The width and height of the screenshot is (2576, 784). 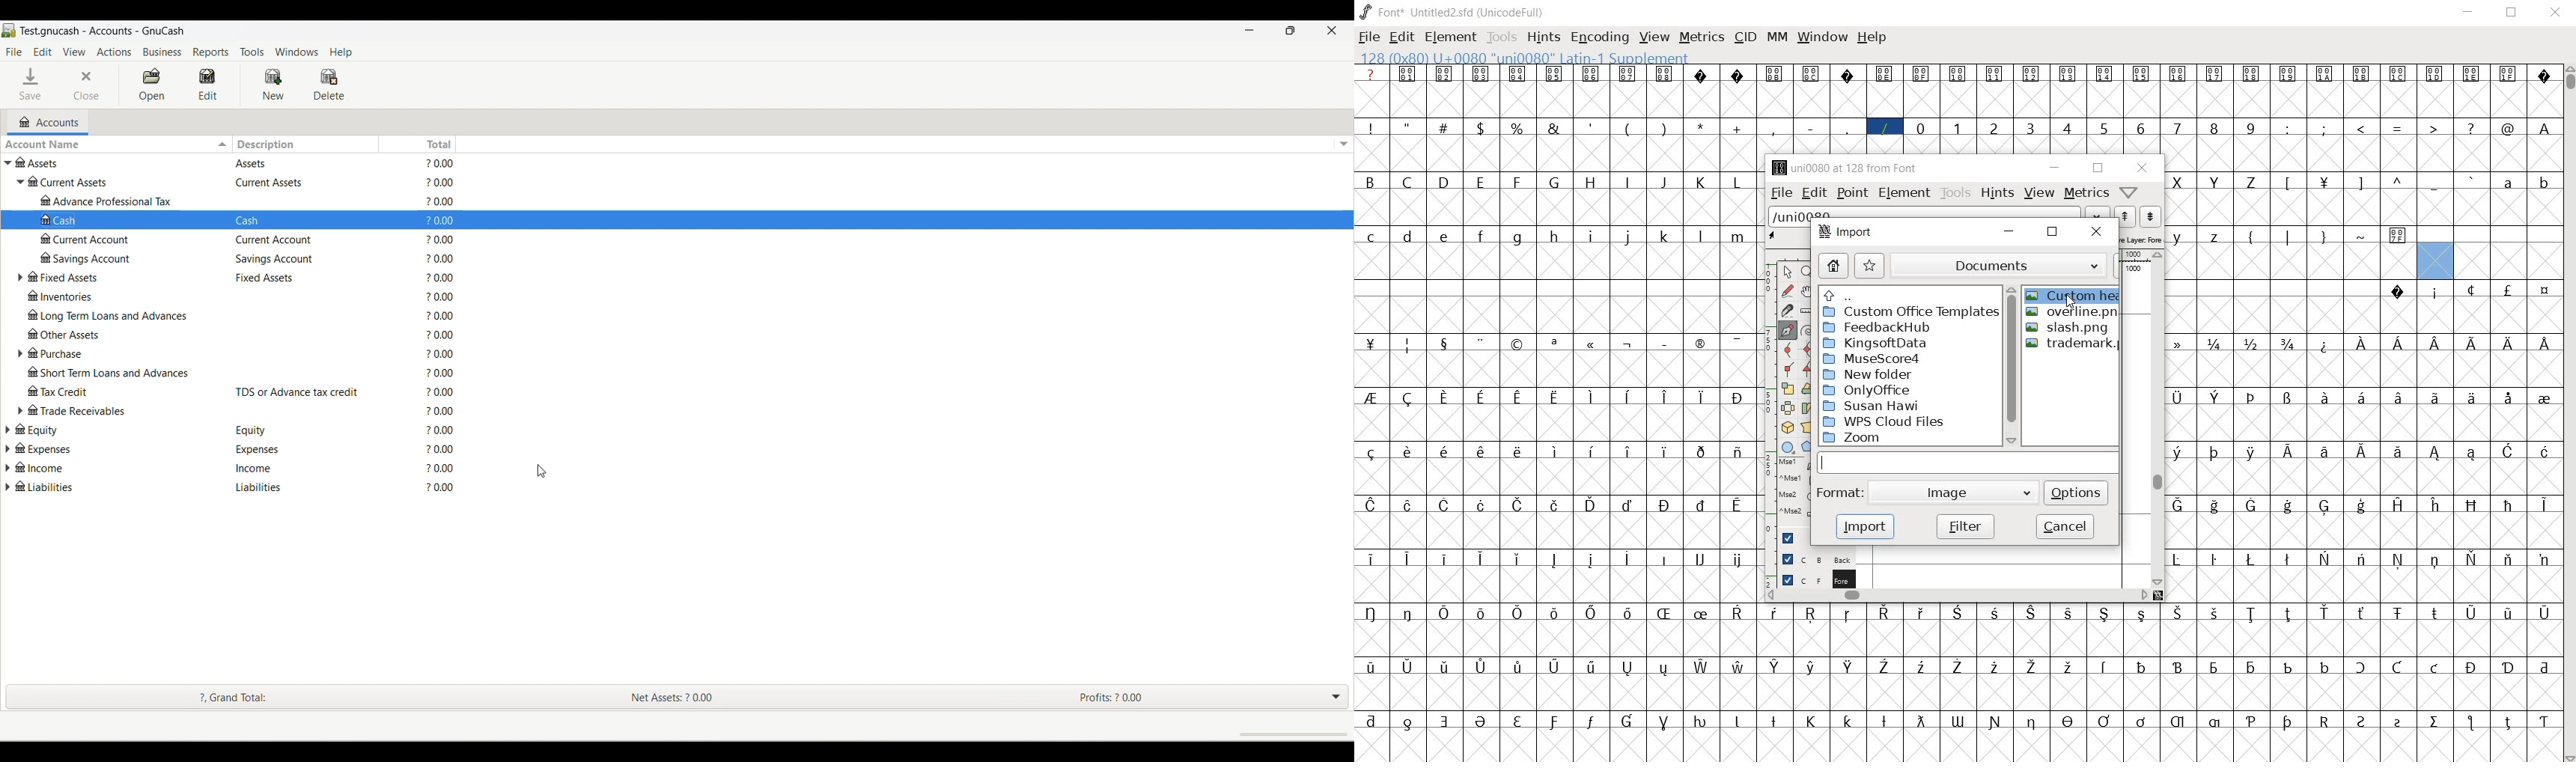 I want to click on glyph, so click(x=2363, y=237).